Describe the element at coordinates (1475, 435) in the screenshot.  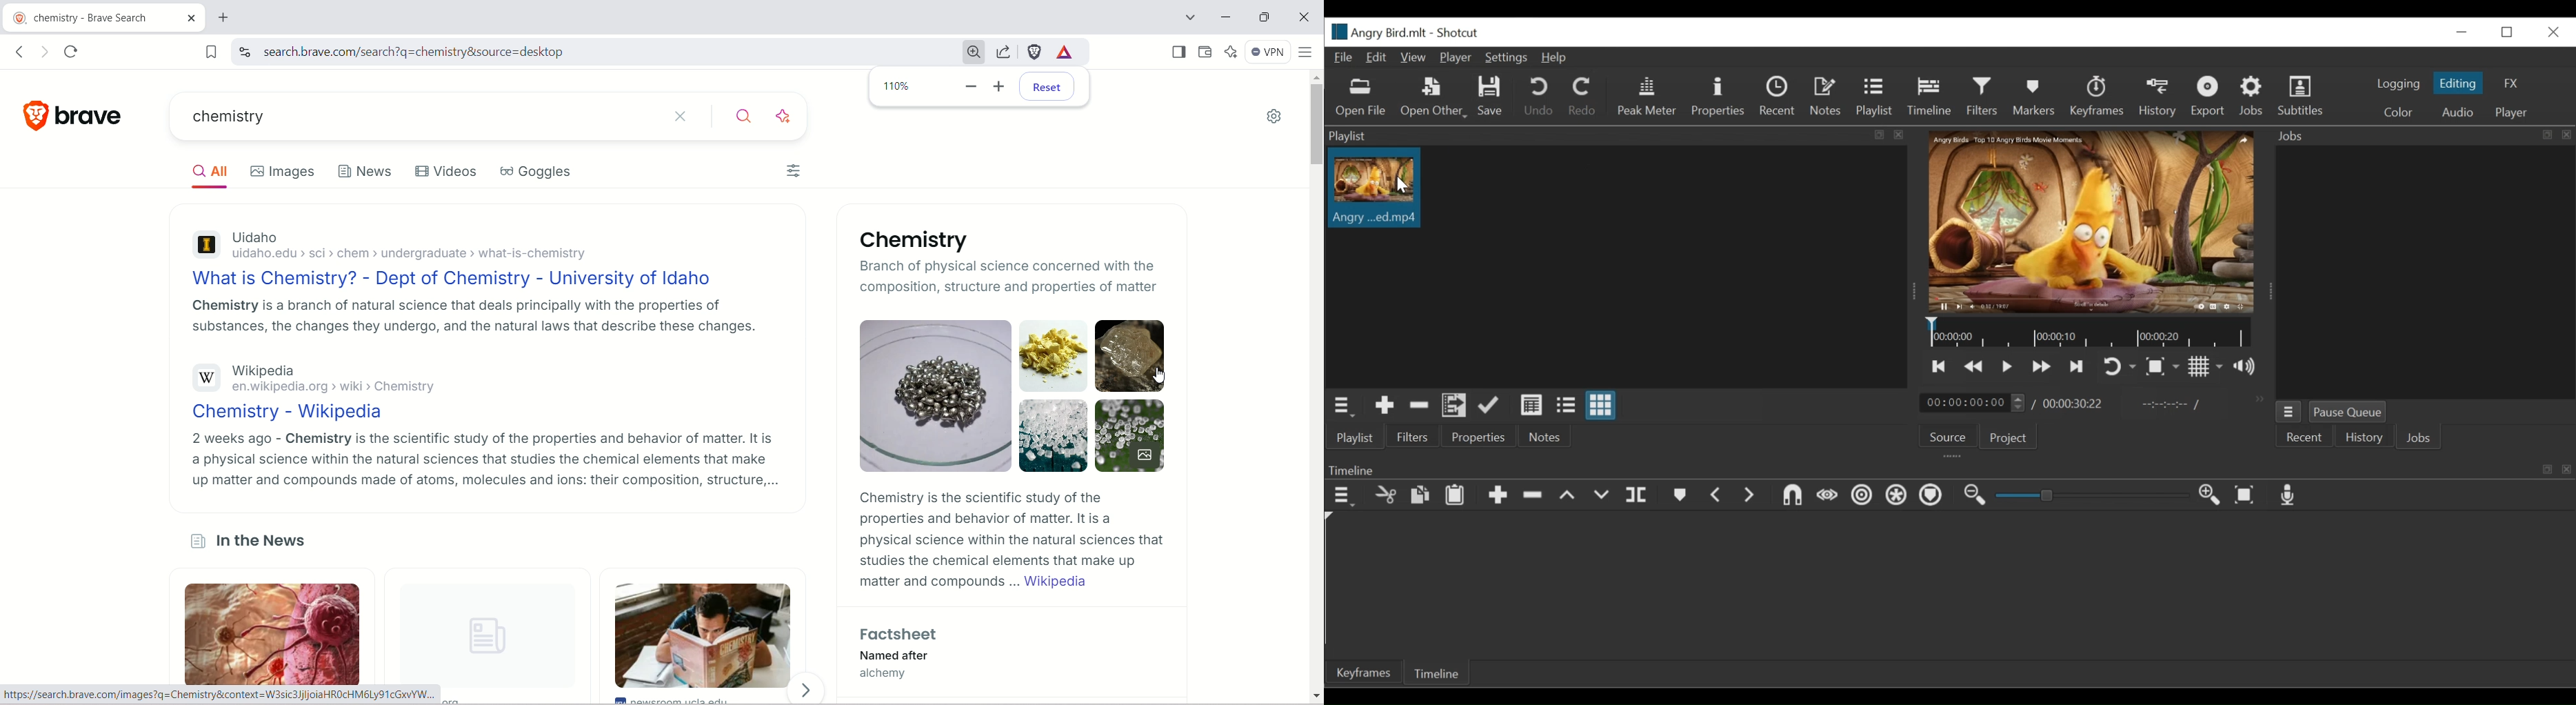
I see `Properties` at that location.